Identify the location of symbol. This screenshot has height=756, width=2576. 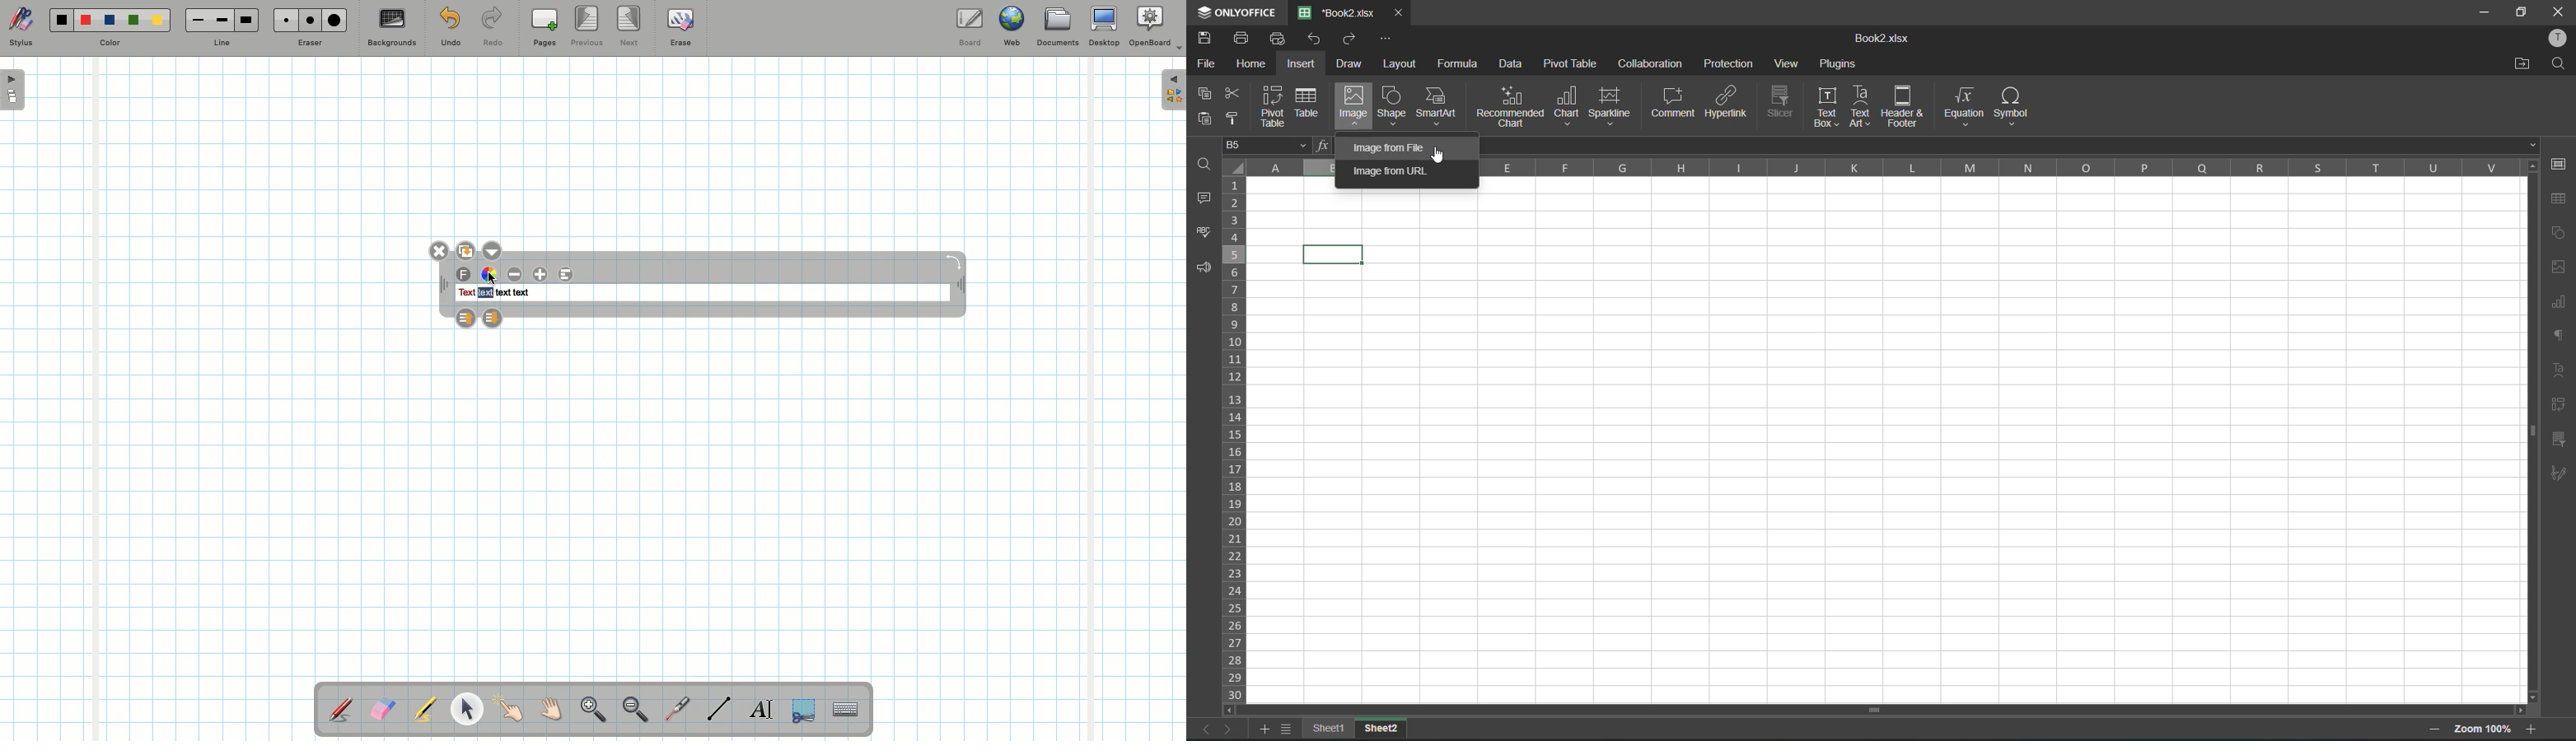
(2011, 106).